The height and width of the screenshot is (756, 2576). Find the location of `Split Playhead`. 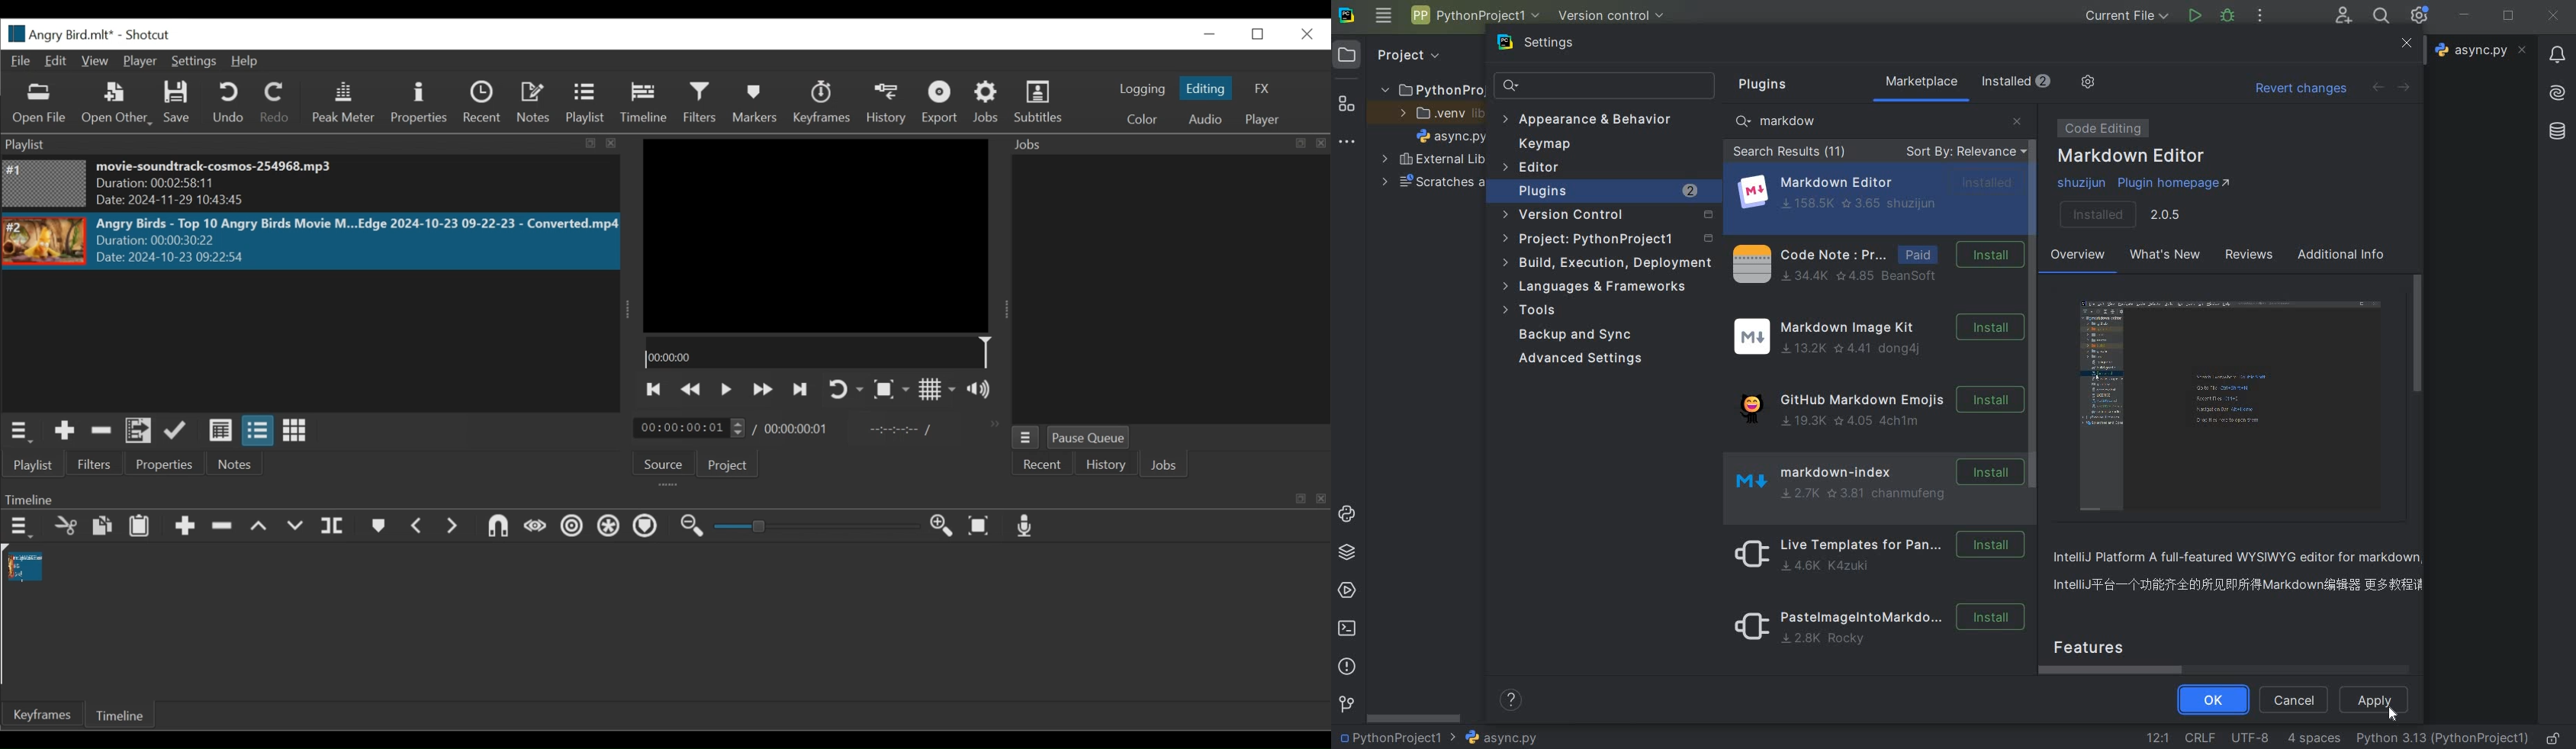

Split Playhead is located at coordinates (332, 527).